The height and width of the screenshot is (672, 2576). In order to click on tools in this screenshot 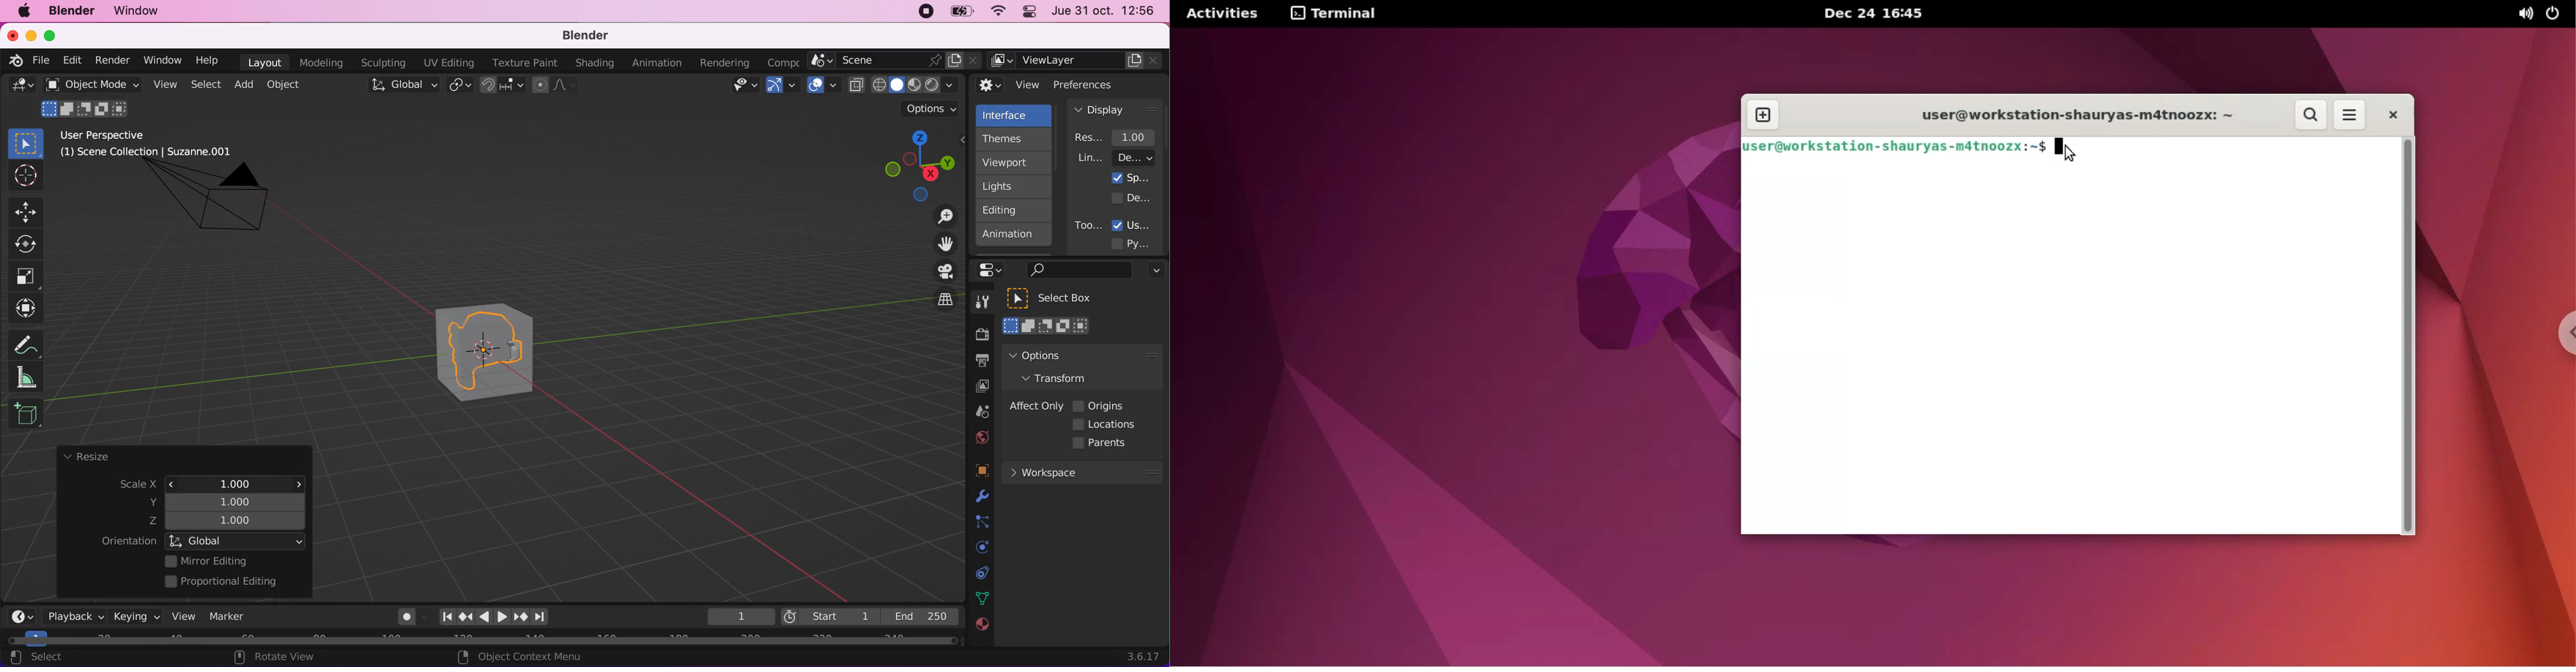, I will do `click(978, 304)`.